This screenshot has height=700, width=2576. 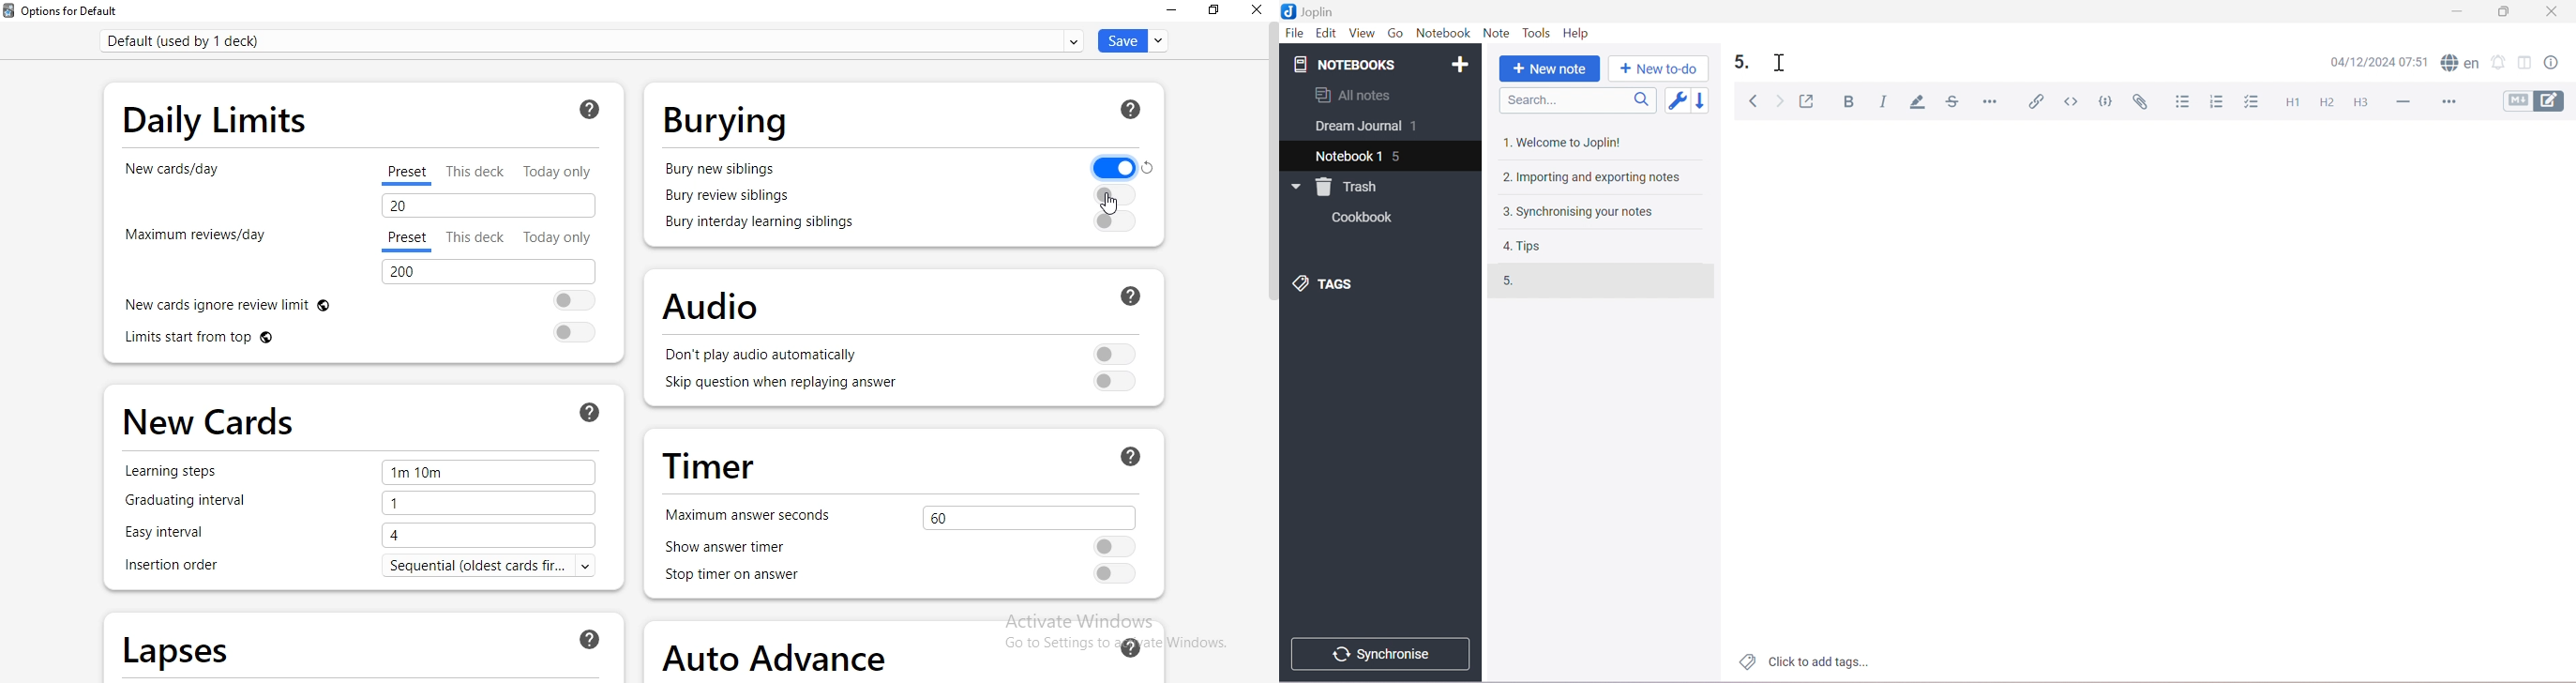 What do you see at coordinates (489, 474) in the screenshot?
I see `1m 10m` at bounding box center [489, 474].